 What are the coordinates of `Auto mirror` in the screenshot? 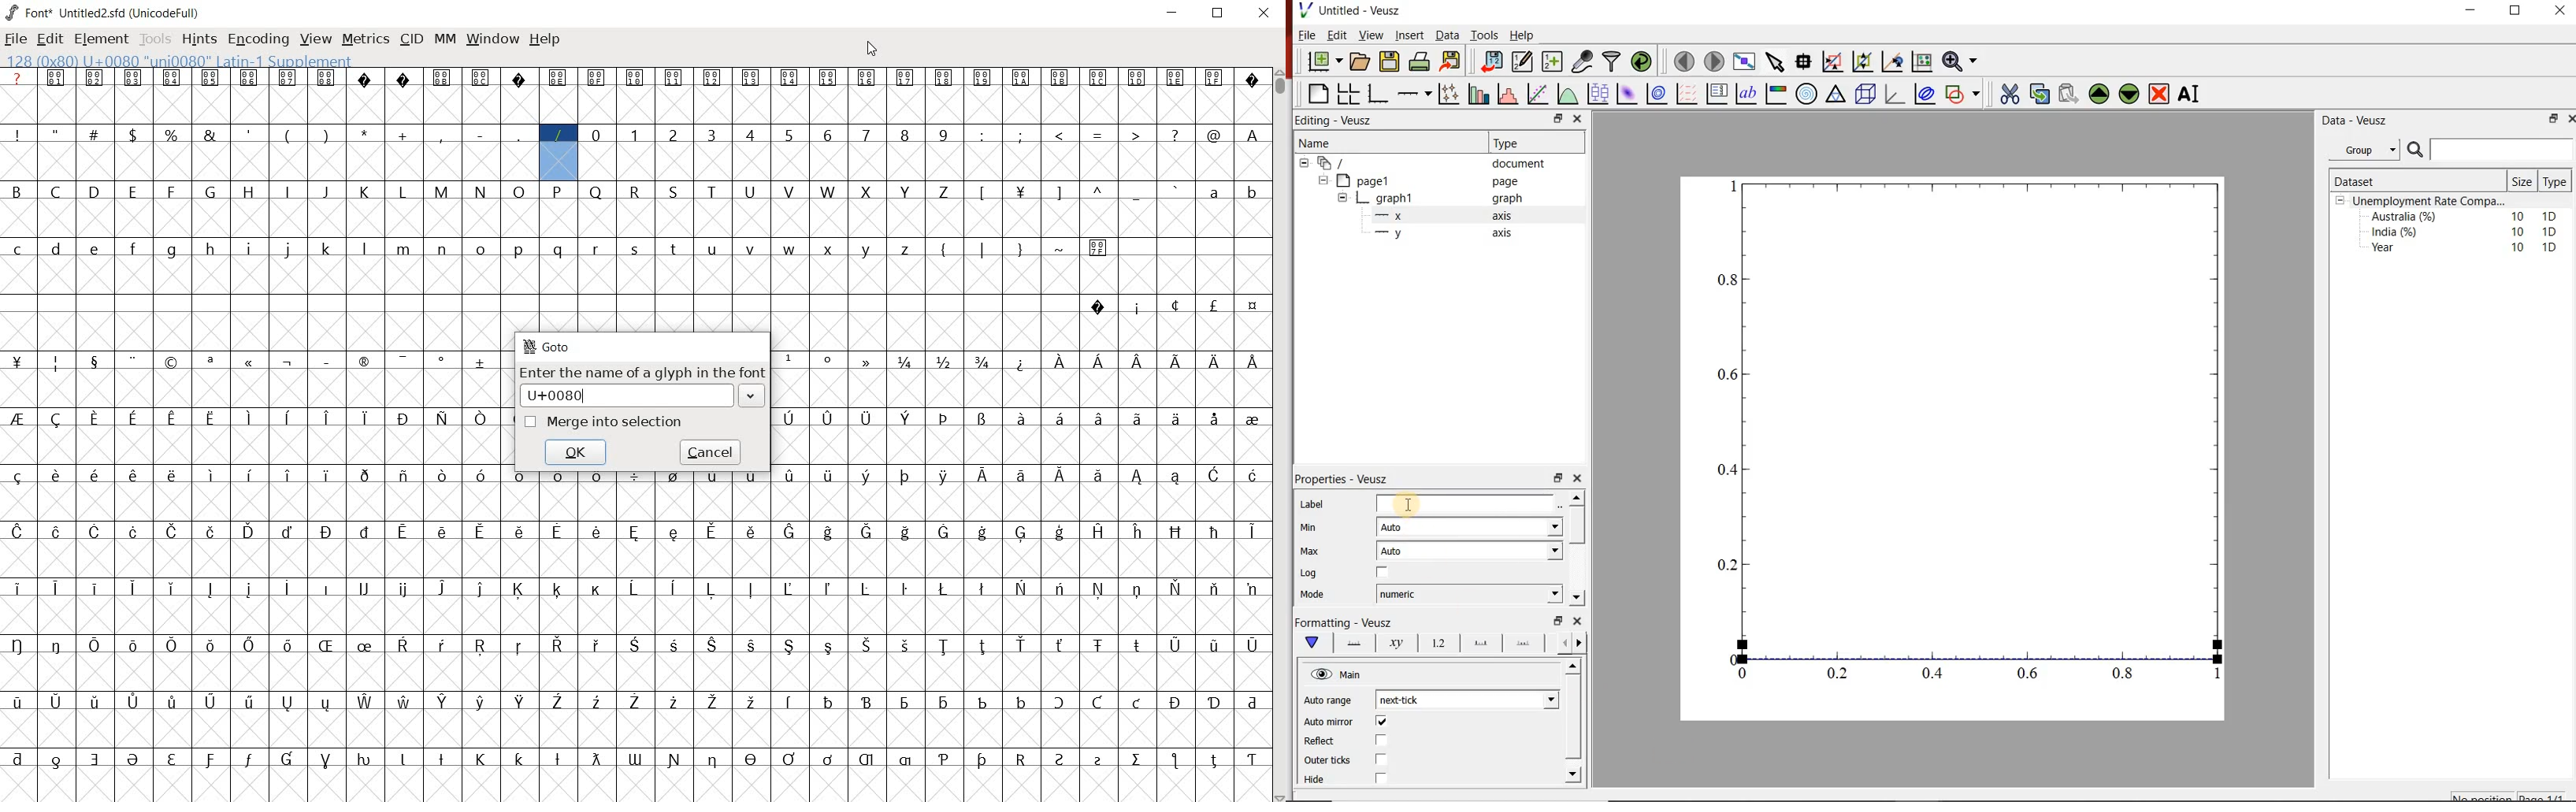 It's located at (1330, 722).